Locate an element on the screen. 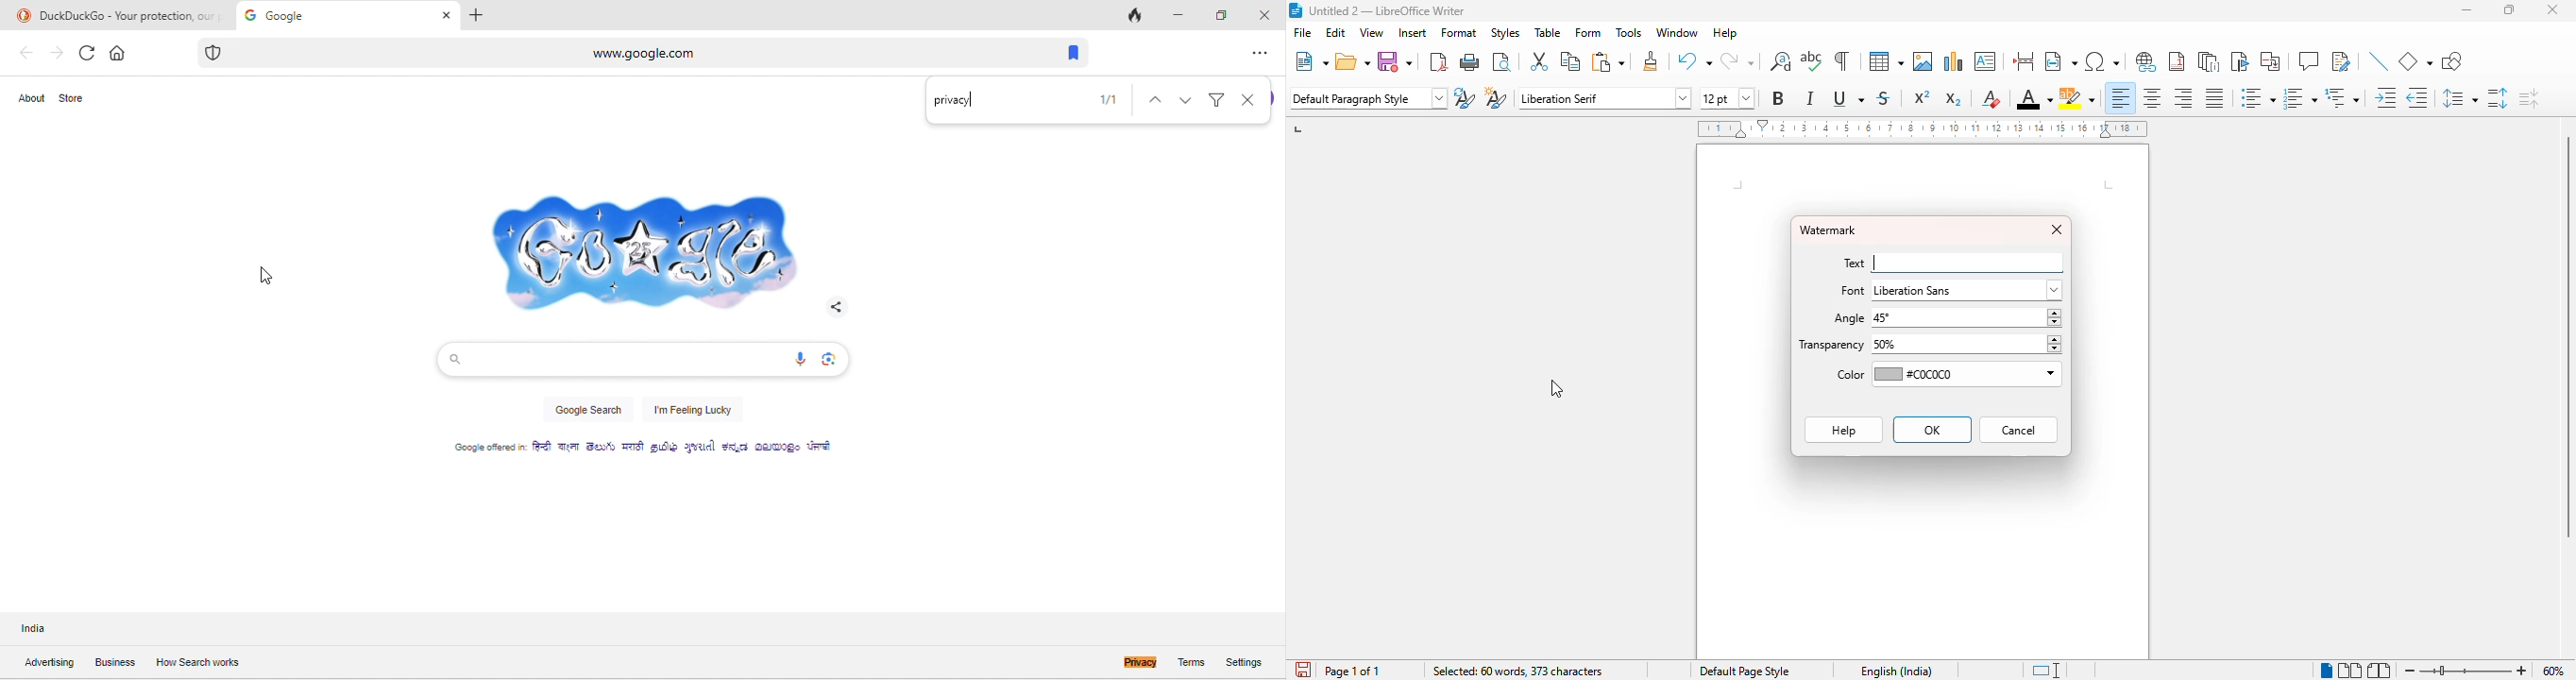 The width and height of the screenshot is (2576, 700). font name is located at coordinates (1603, 98).